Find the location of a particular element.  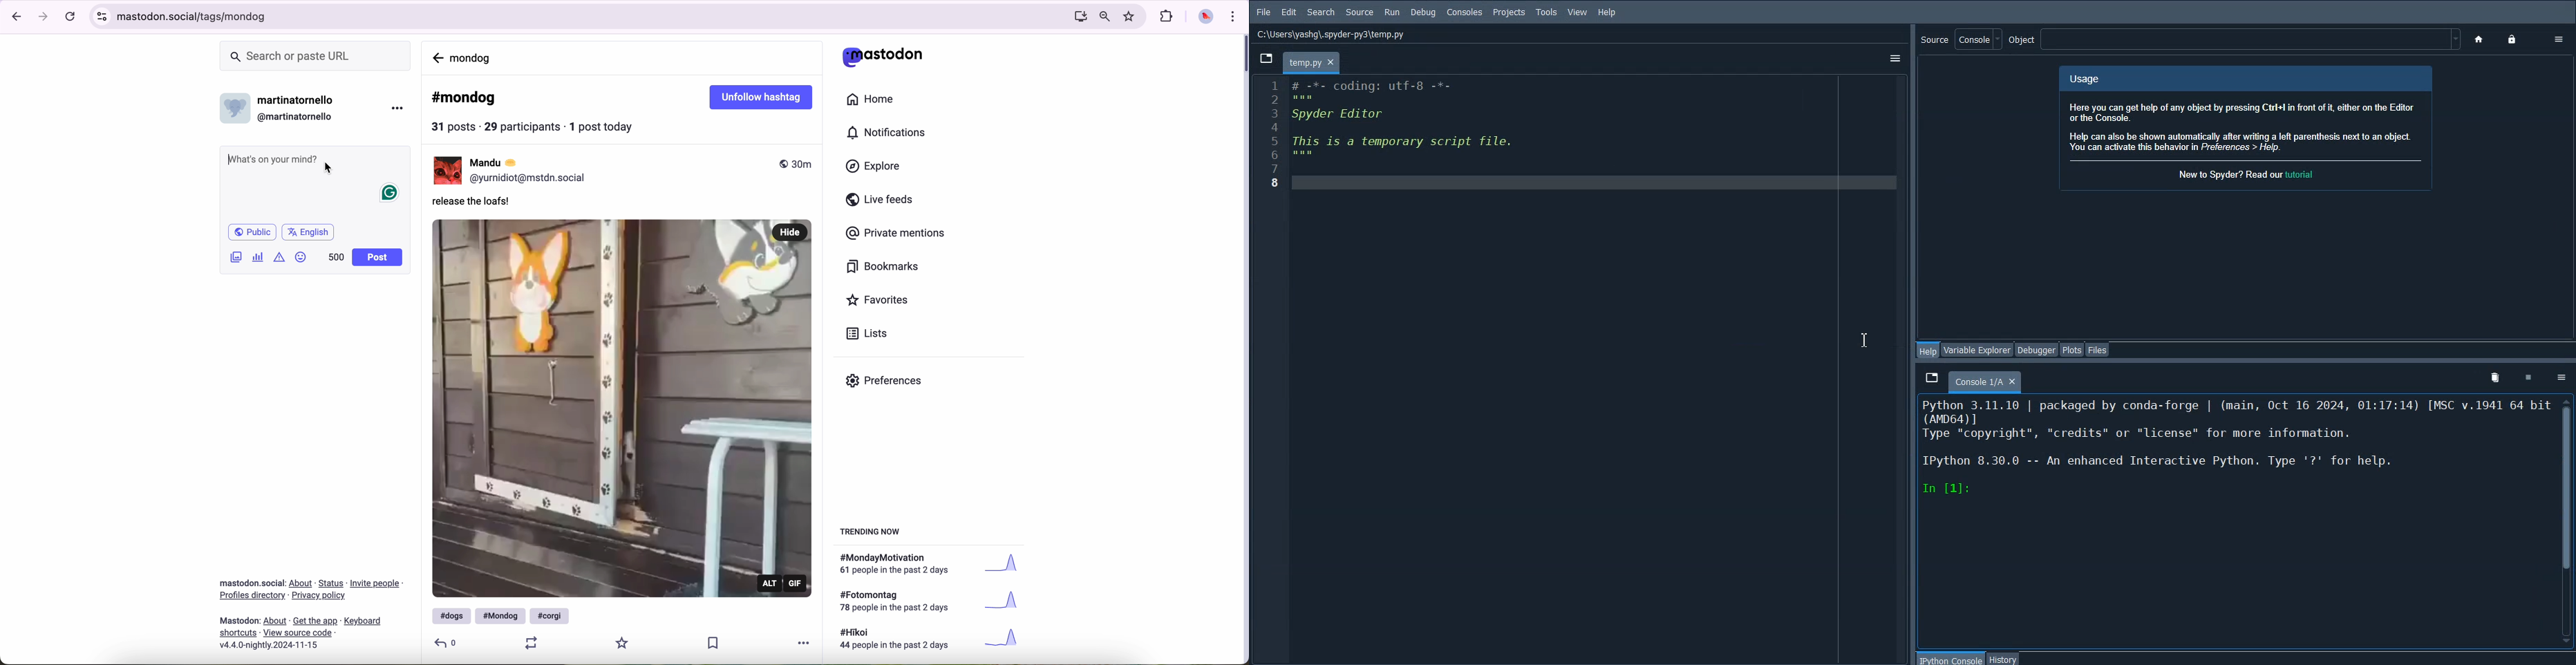

link is located at coordinates (363, 623).